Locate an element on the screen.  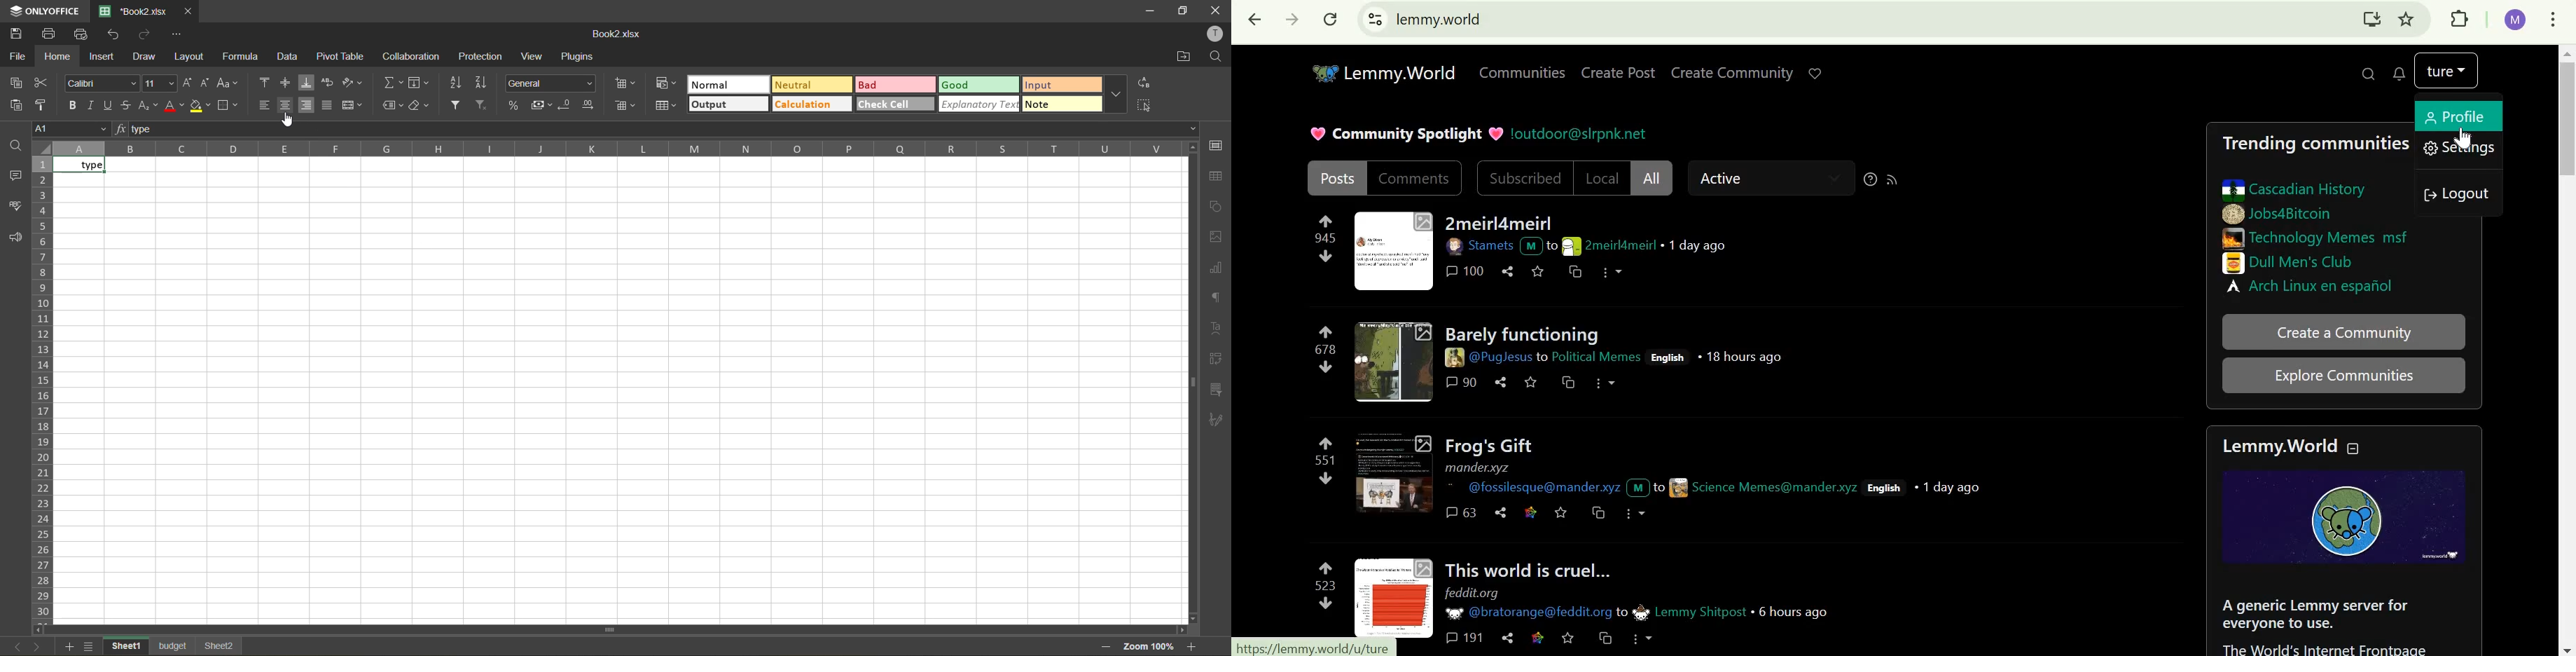
click to go back, hold to see history is located at coordinates (1255, 21).